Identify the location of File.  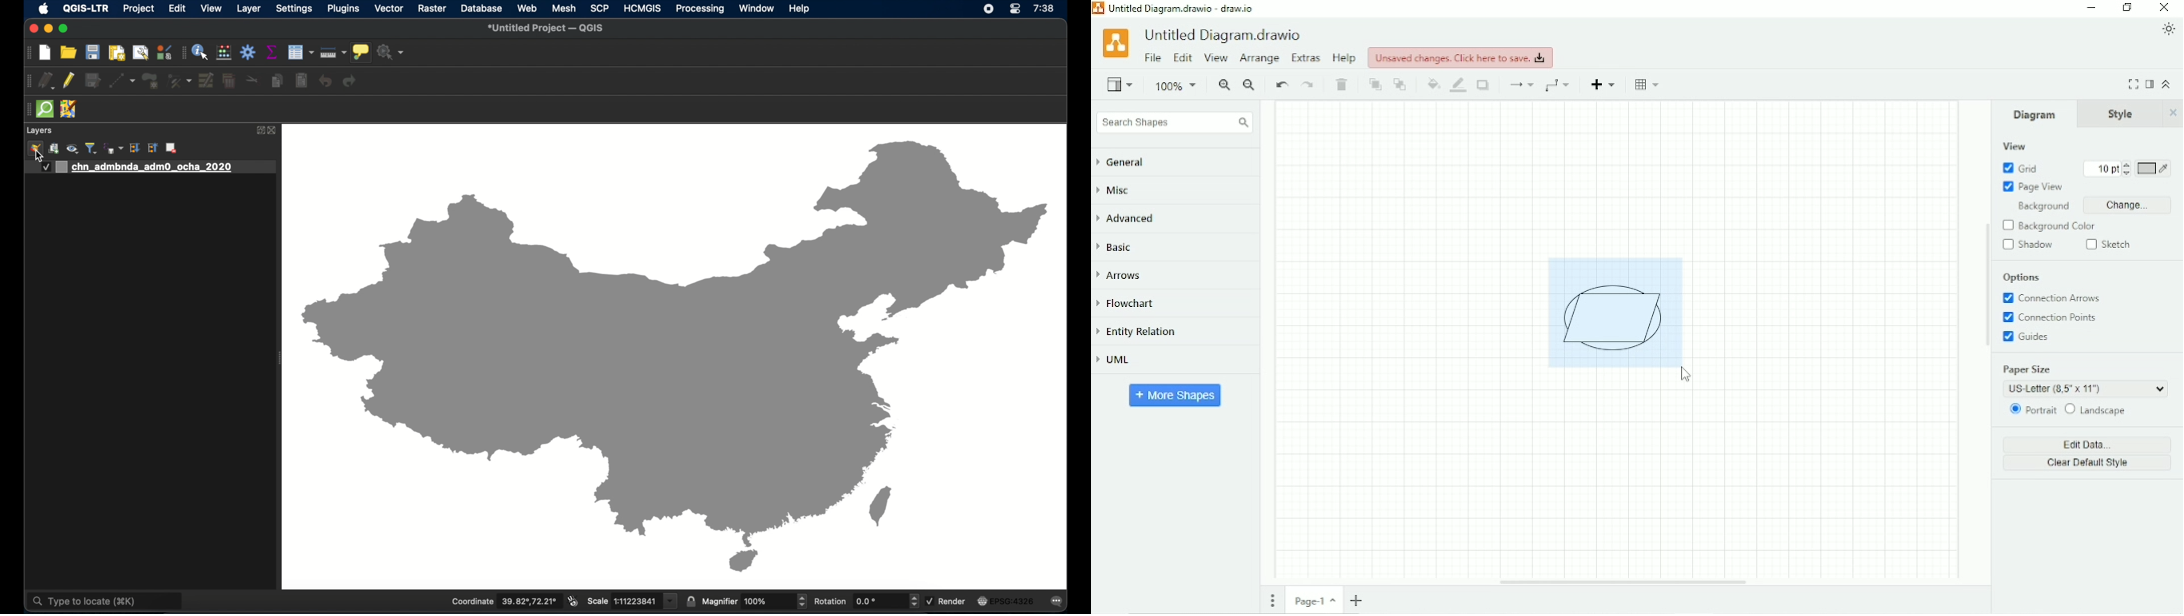
(1153, 58).